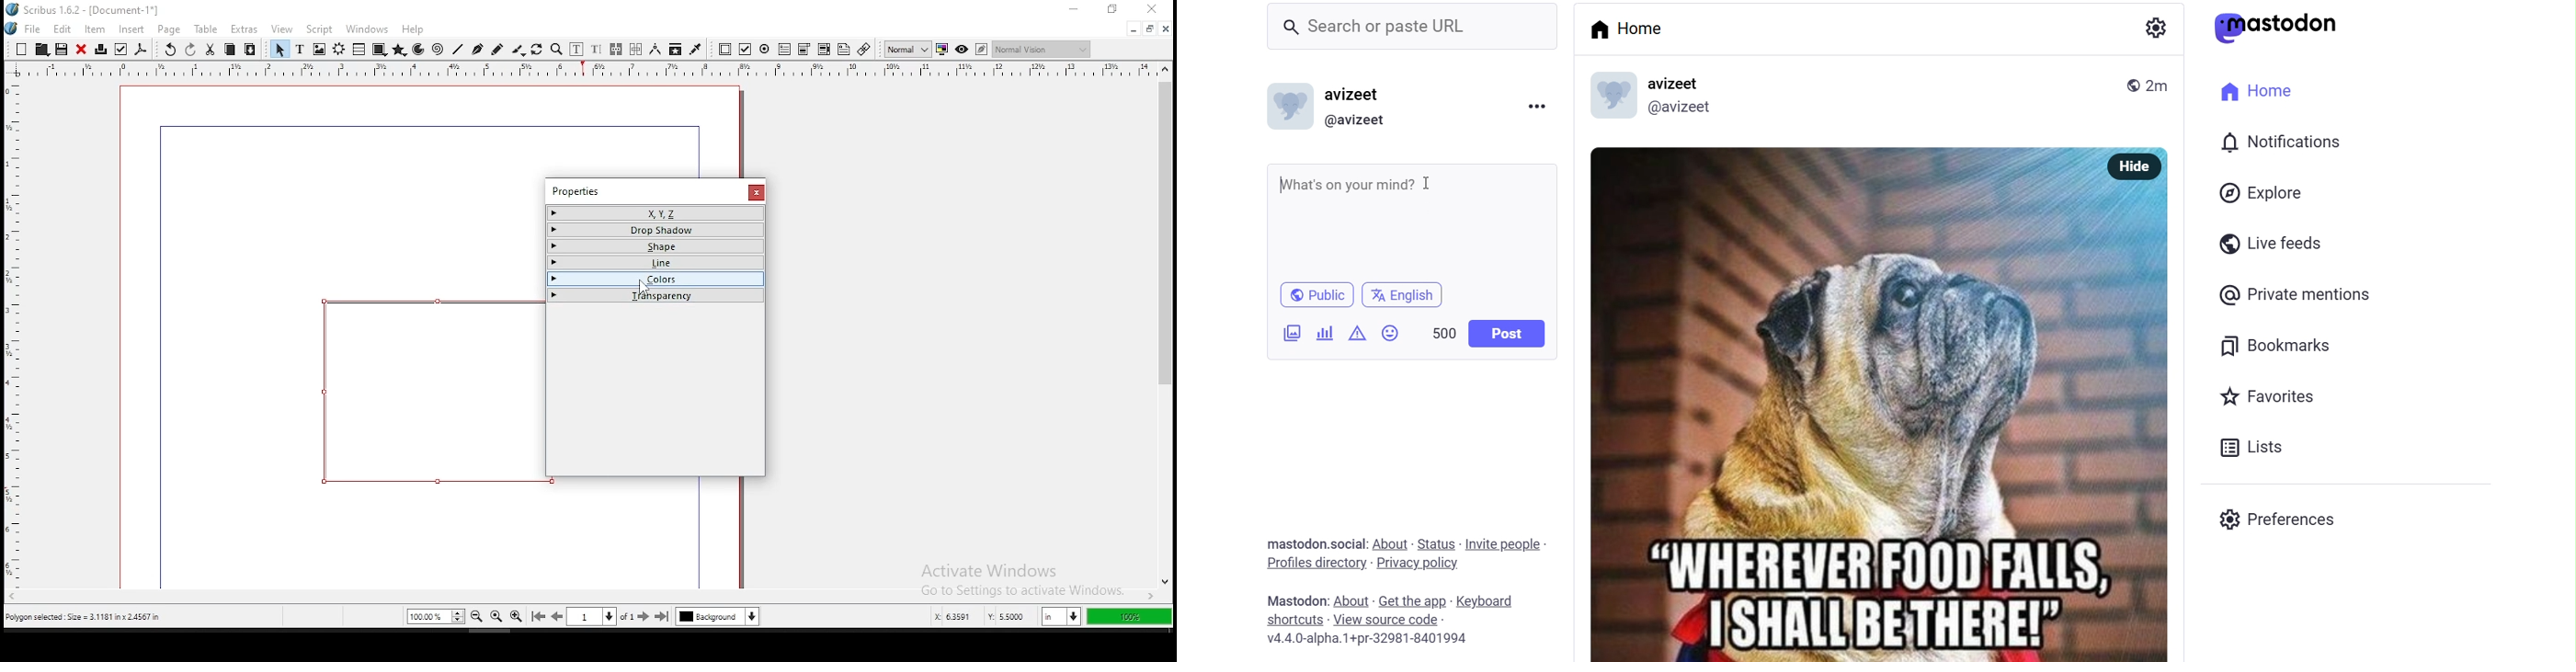 The image size is (2576, 672). What do you see at coordinates (745, 131) in the screenshot?
I see `srollbar` at bounding box center [745, 131].